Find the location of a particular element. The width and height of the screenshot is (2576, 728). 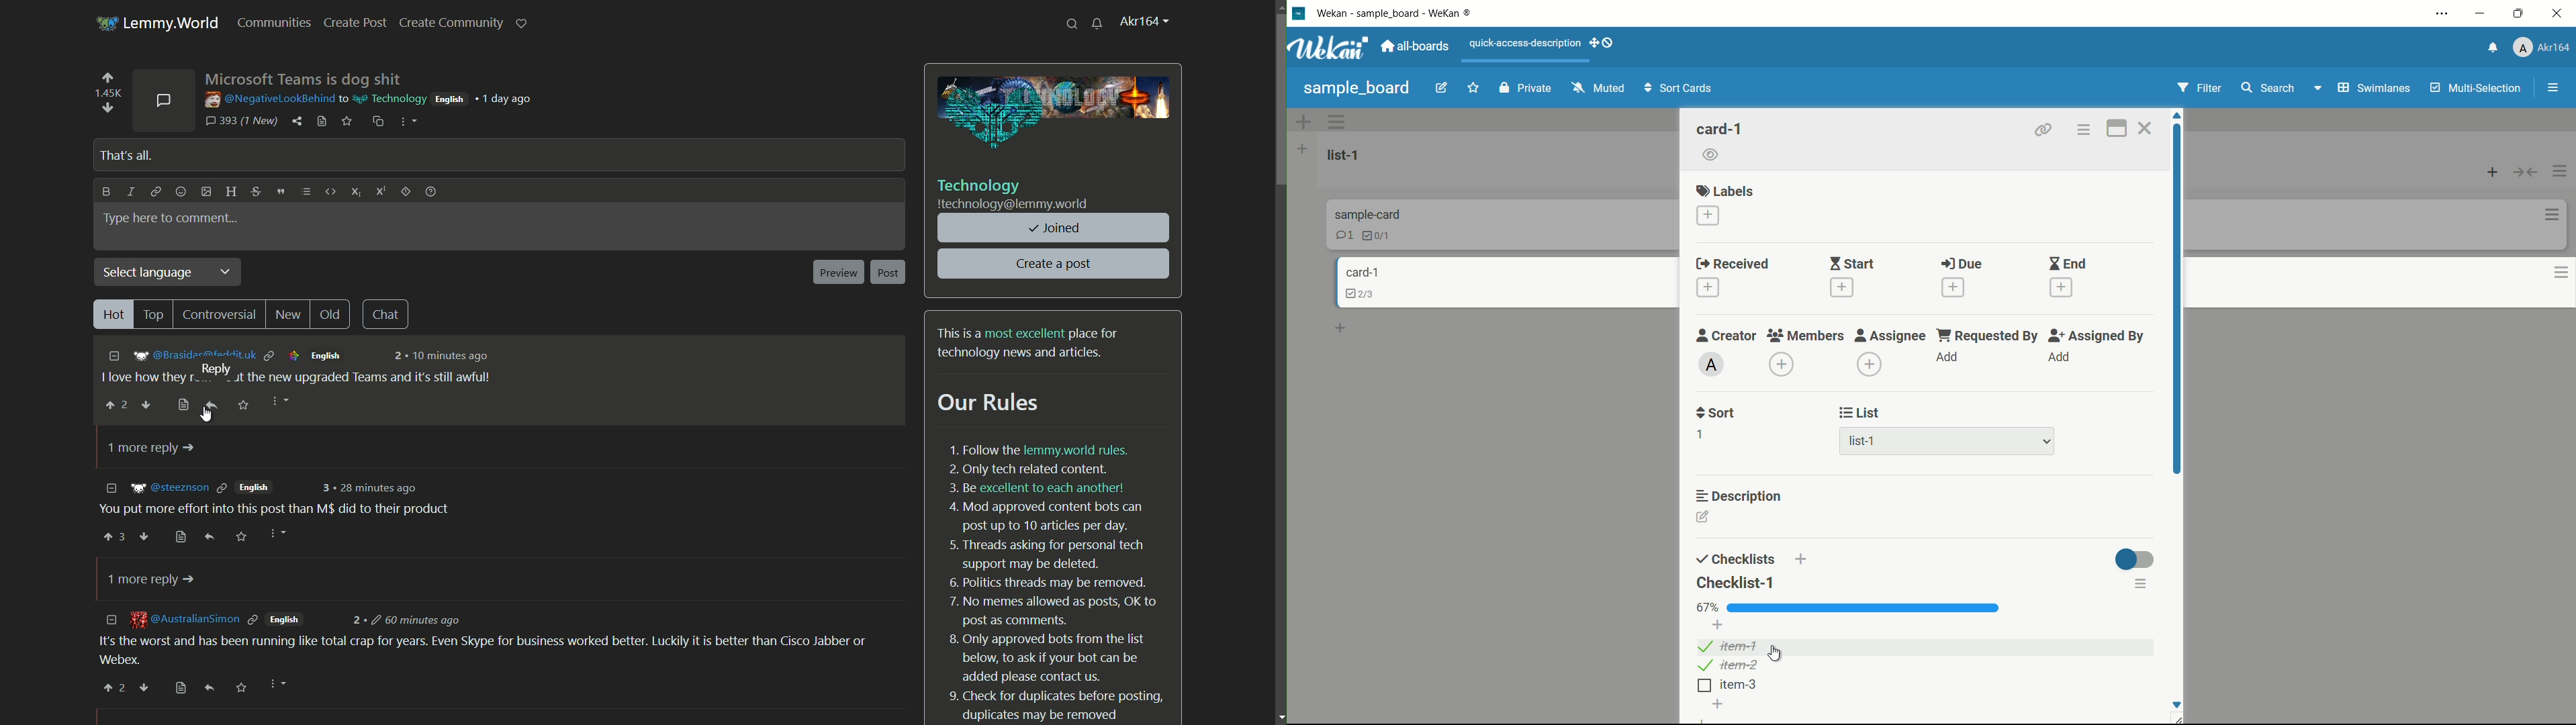

checklist is located at coordinates (1357, 295).